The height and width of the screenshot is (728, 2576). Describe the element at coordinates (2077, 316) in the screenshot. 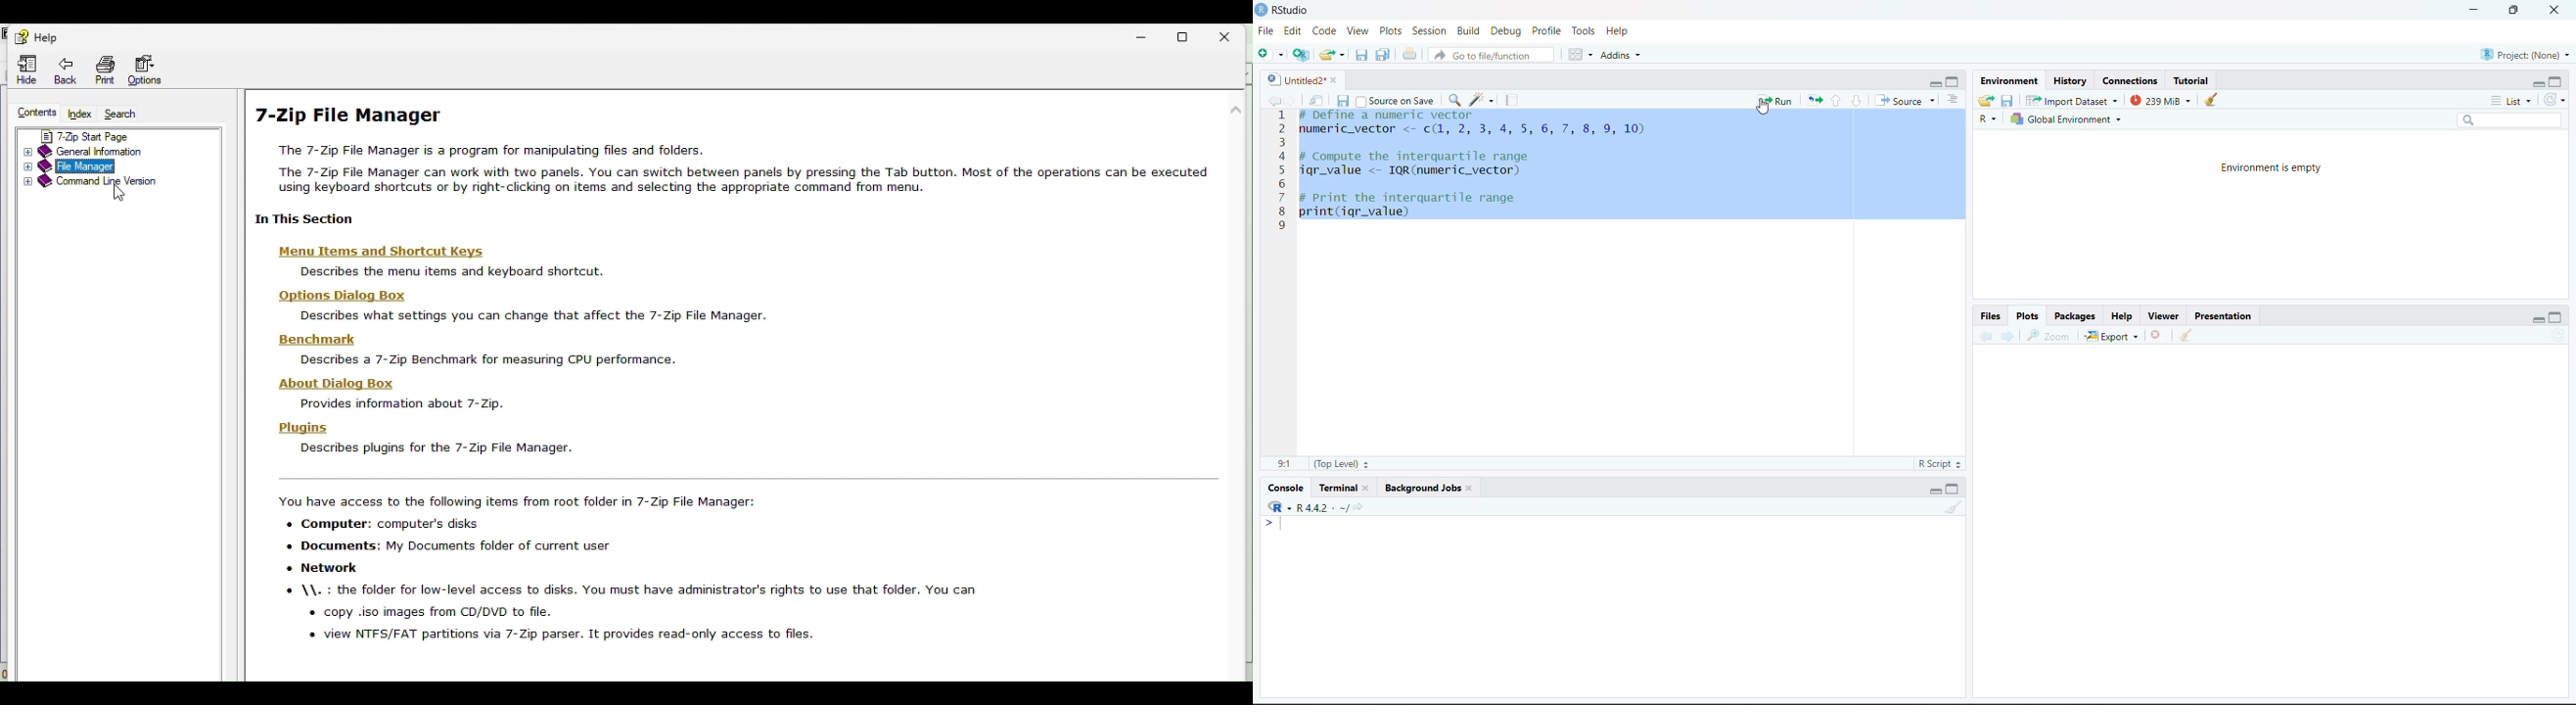

I see `Packages` at that location.